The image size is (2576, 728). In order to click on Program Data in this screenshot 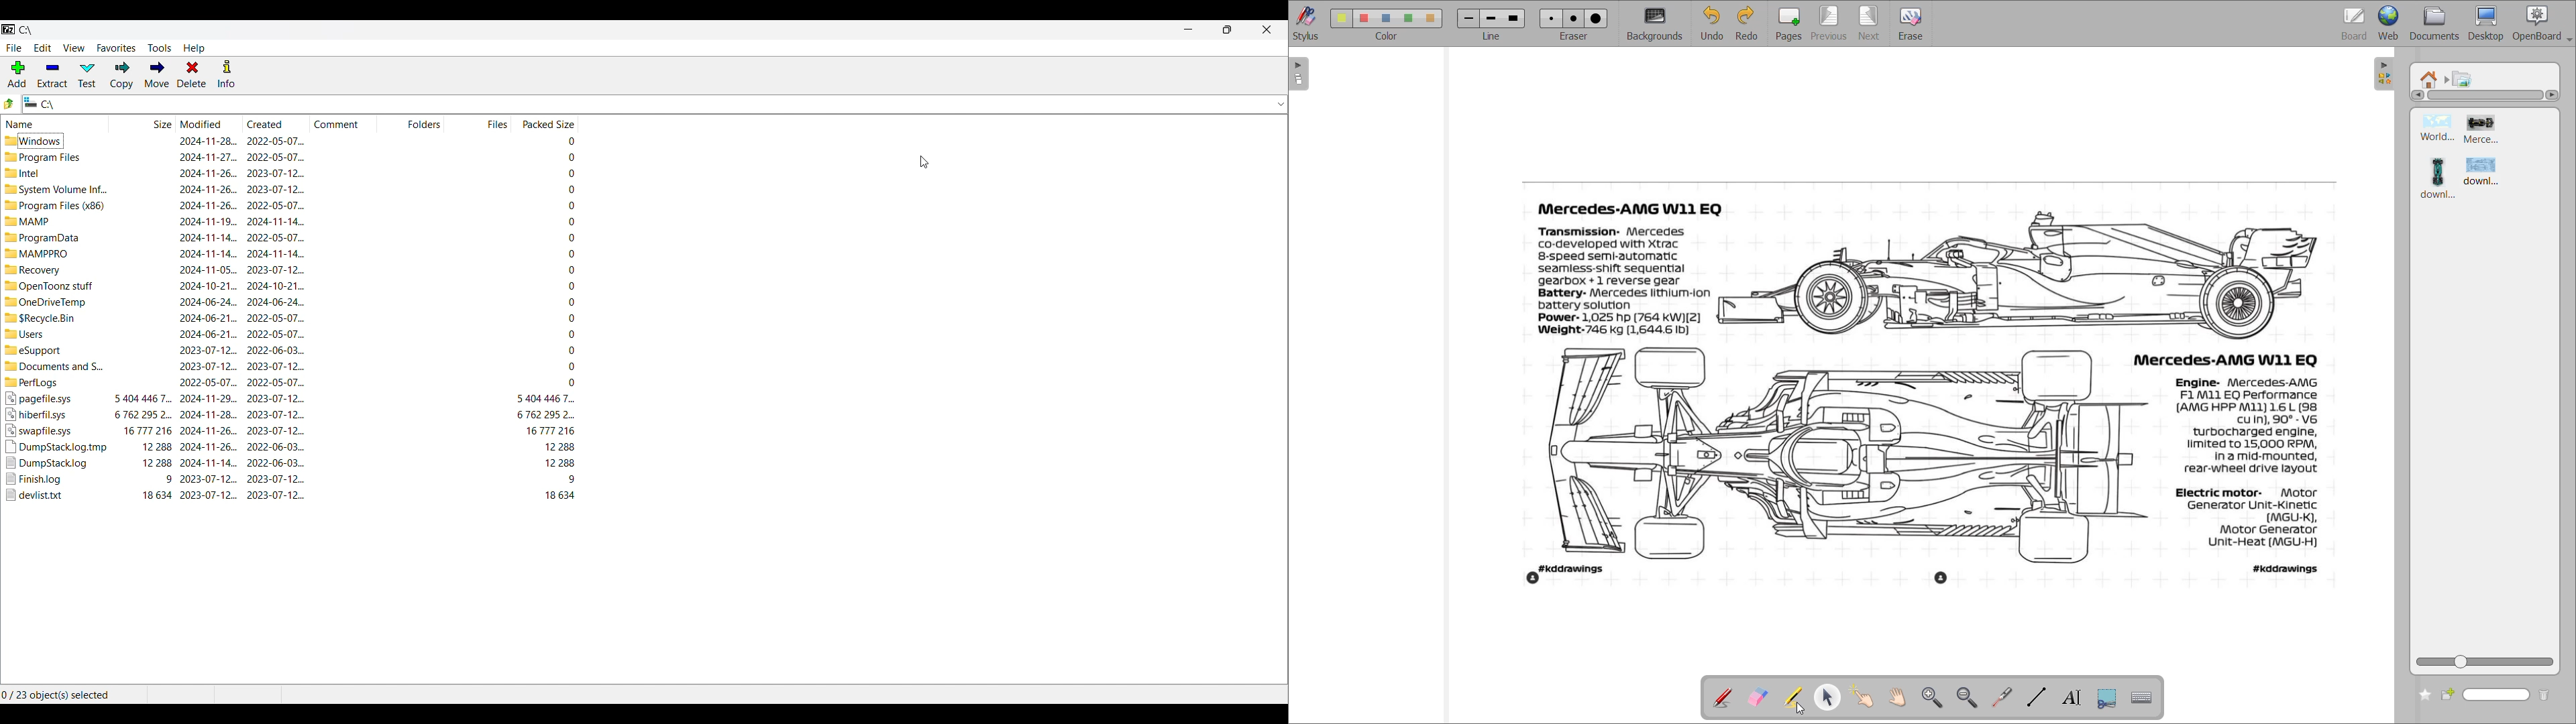, I will do `click(44, 238)`.